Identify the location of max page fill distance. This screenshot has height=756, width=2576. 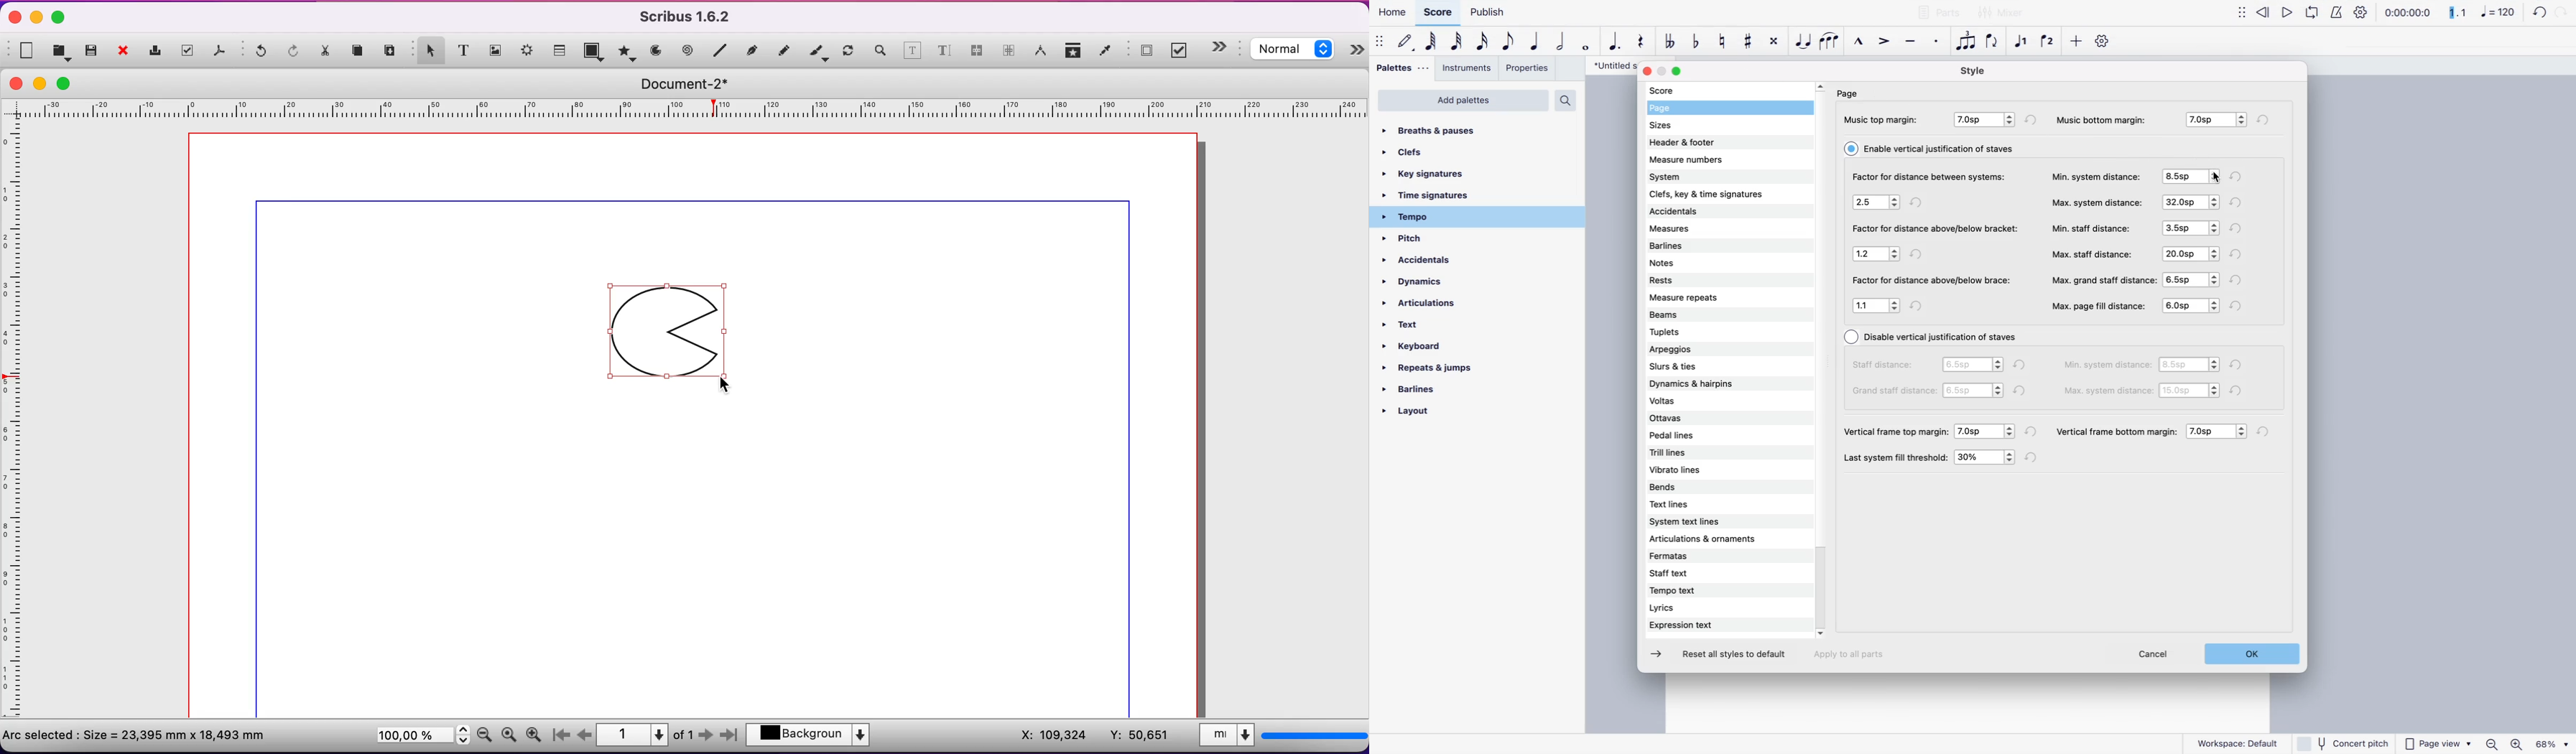
(2099, 306).